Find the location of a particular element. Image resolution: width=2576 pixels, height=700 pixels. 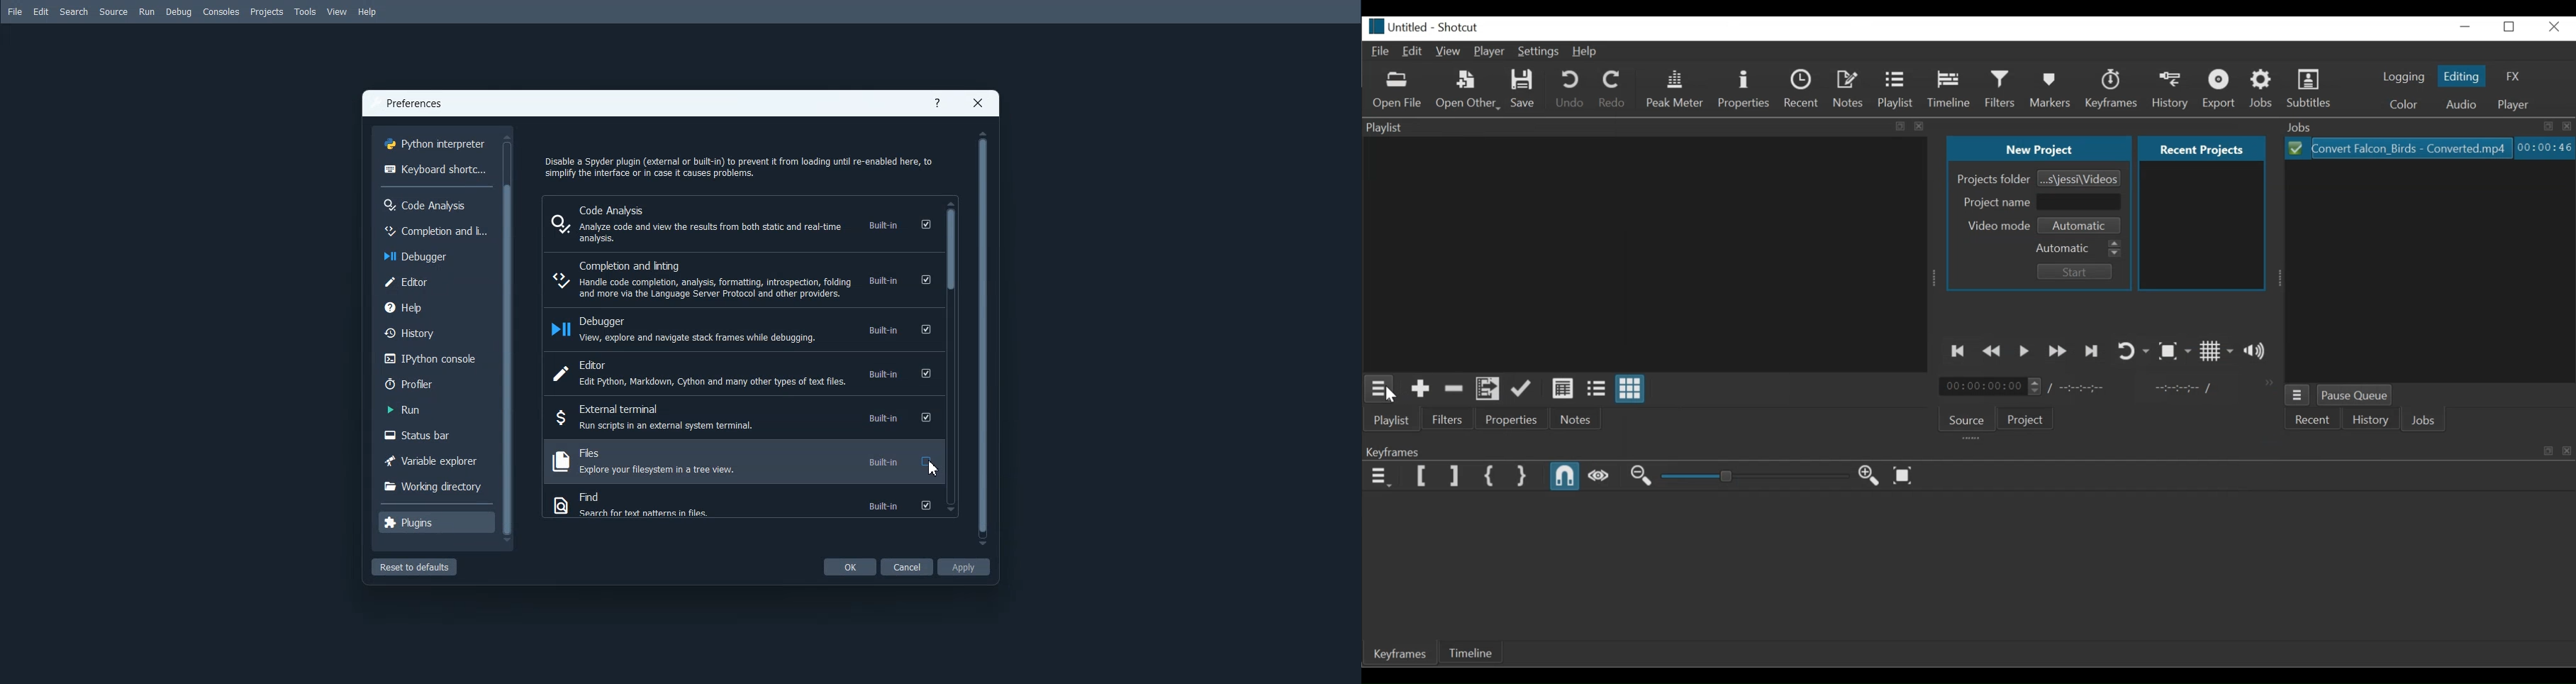

Reset to defaults is located at coordinates (413, 566).